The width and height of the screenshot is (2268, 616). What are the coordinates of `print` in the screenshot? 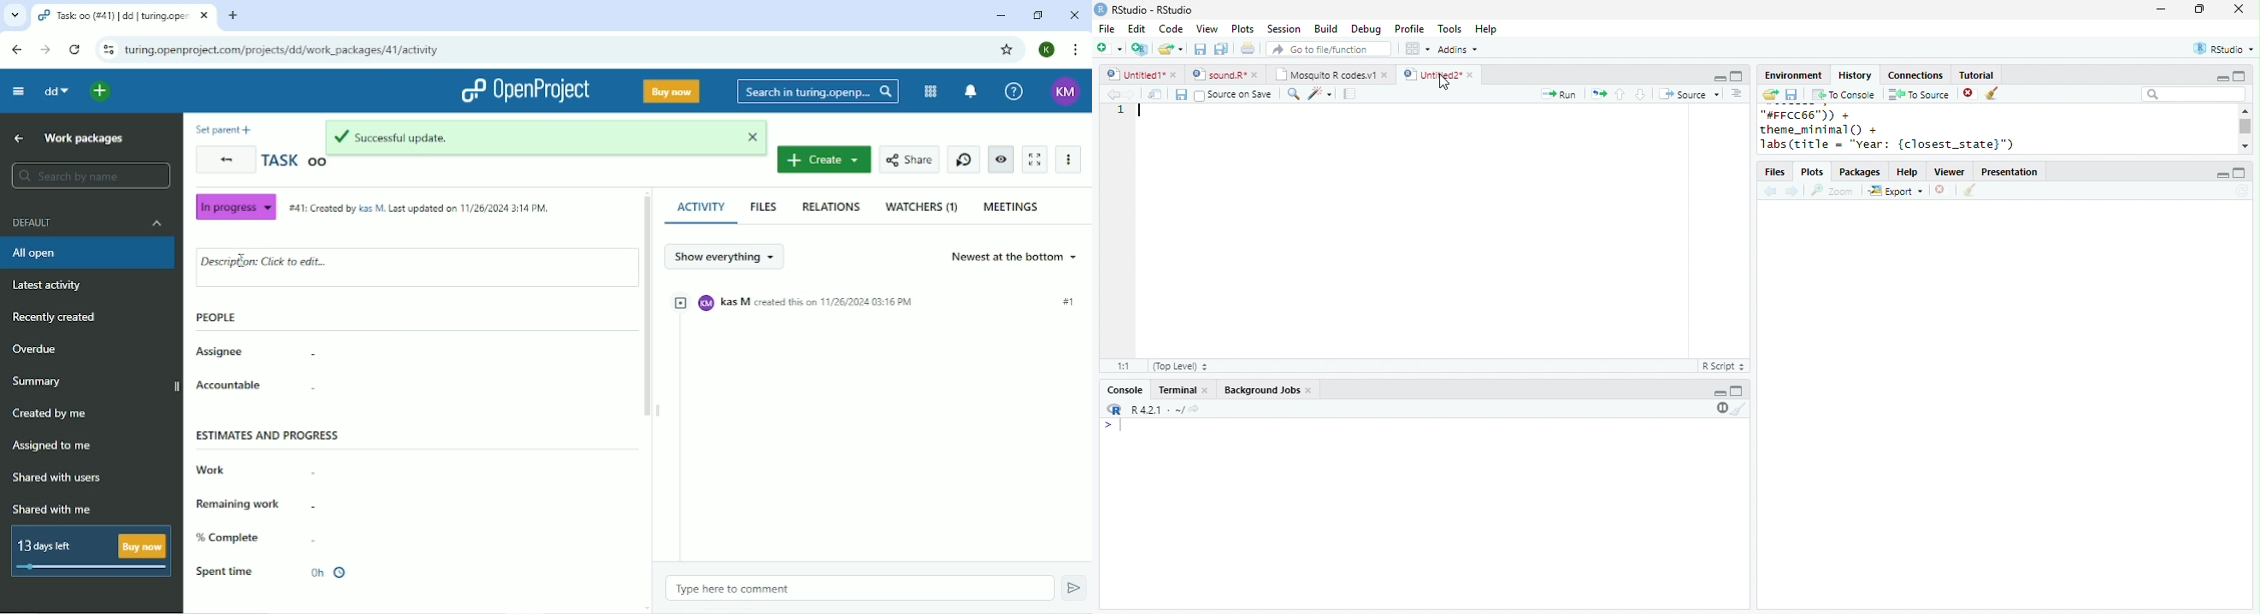 It's located at (1248, 48).